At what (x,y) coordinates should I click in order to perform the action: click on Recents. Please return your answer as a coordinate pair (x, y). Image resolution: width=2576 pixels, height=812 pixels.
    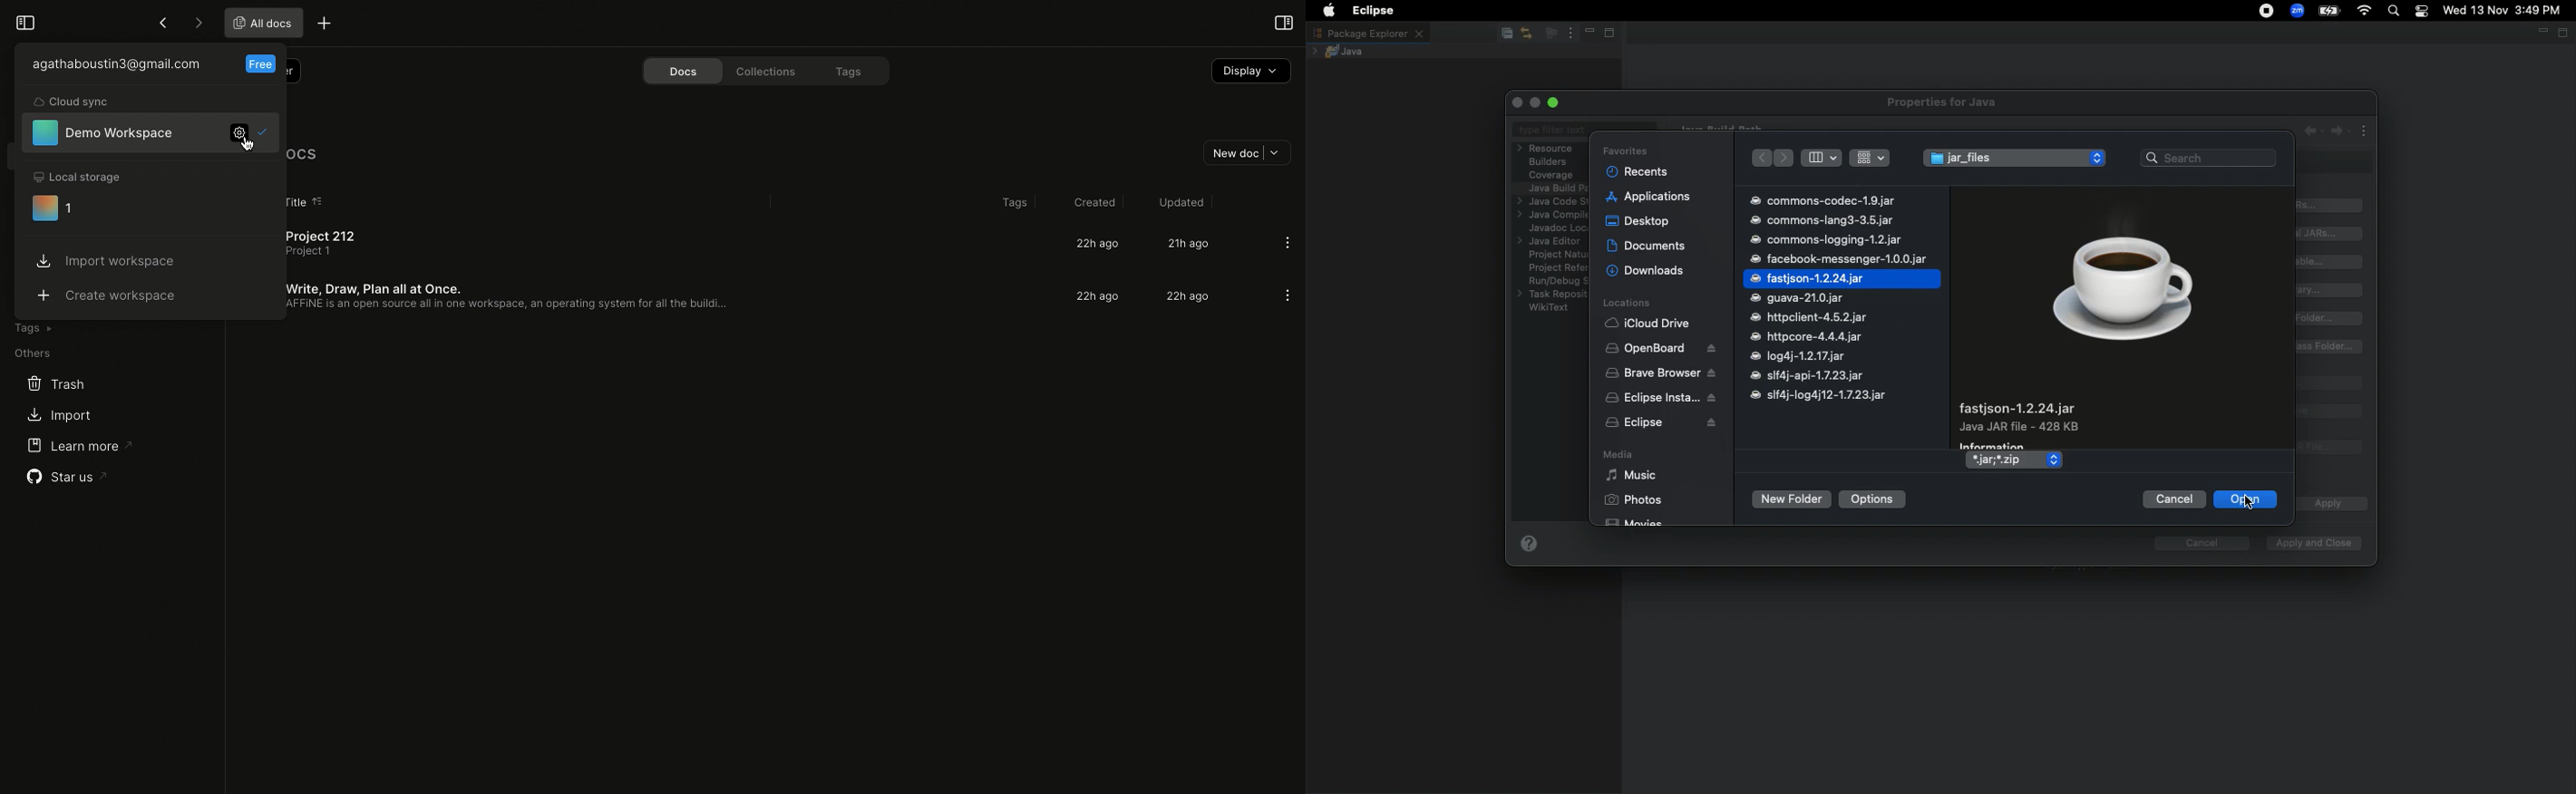
    Looking at the image, I should click on (1638, 171).